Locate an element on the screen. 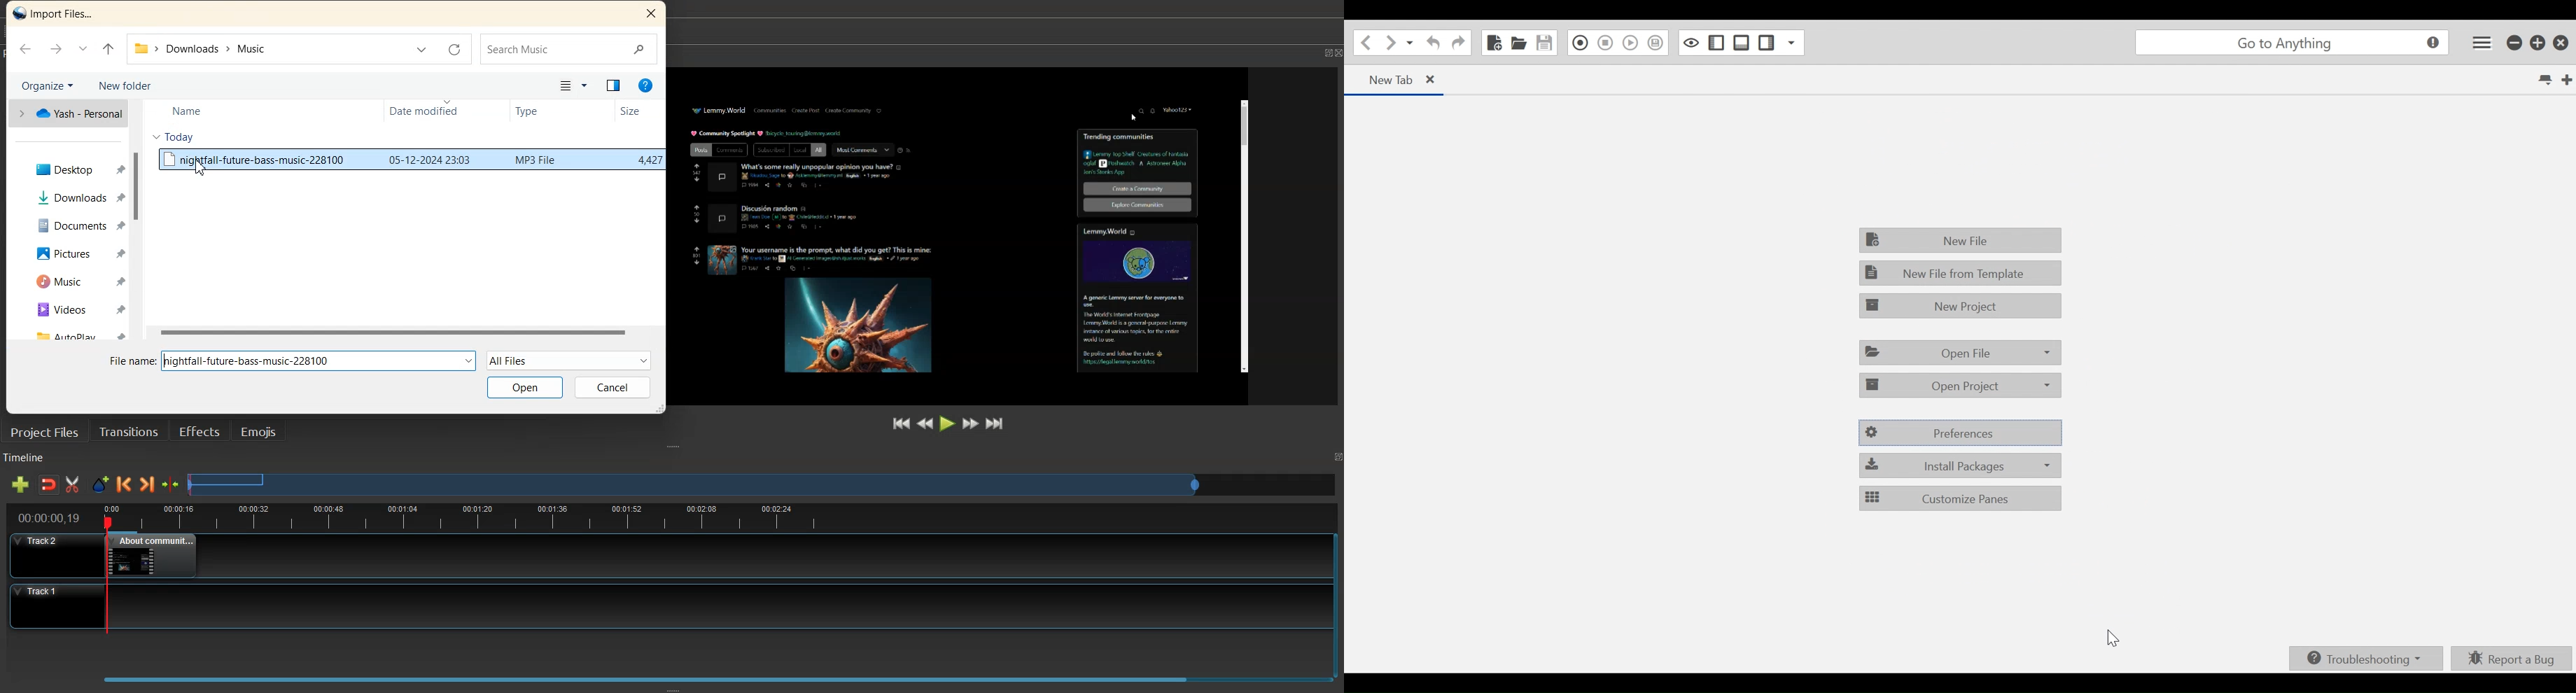 The height and width of the screenshot is (700, 2576). Help is located at coordinates (647, 85).